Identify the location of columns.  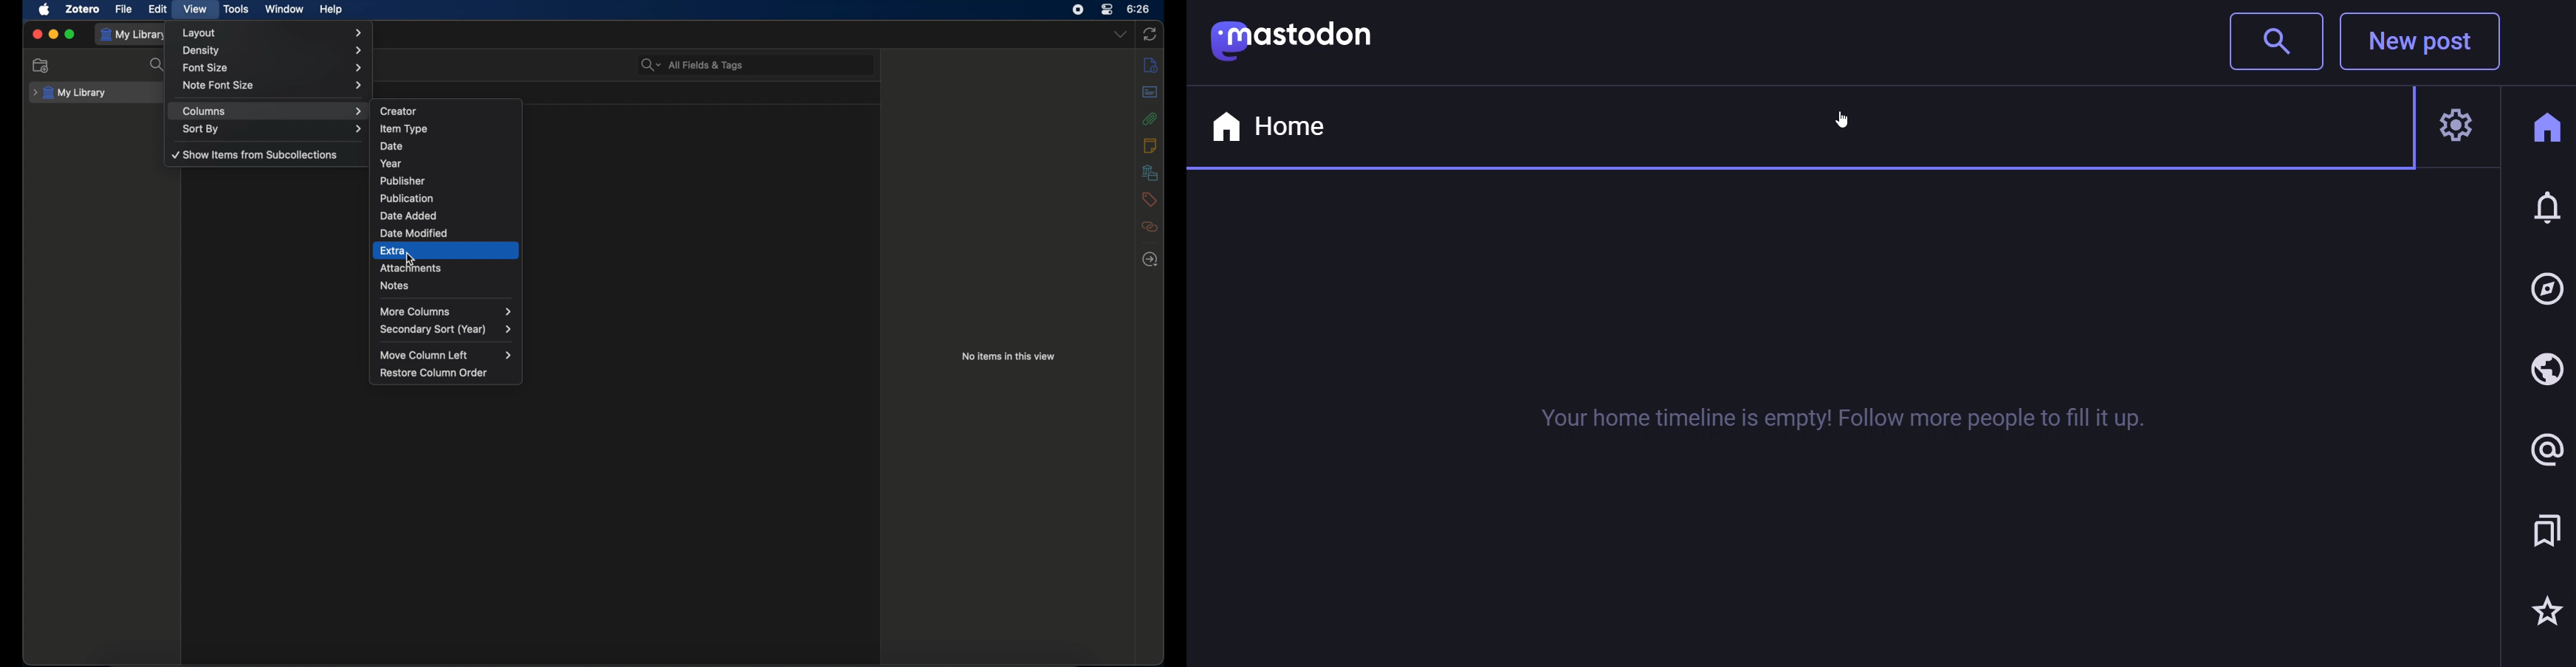
(273, 111).